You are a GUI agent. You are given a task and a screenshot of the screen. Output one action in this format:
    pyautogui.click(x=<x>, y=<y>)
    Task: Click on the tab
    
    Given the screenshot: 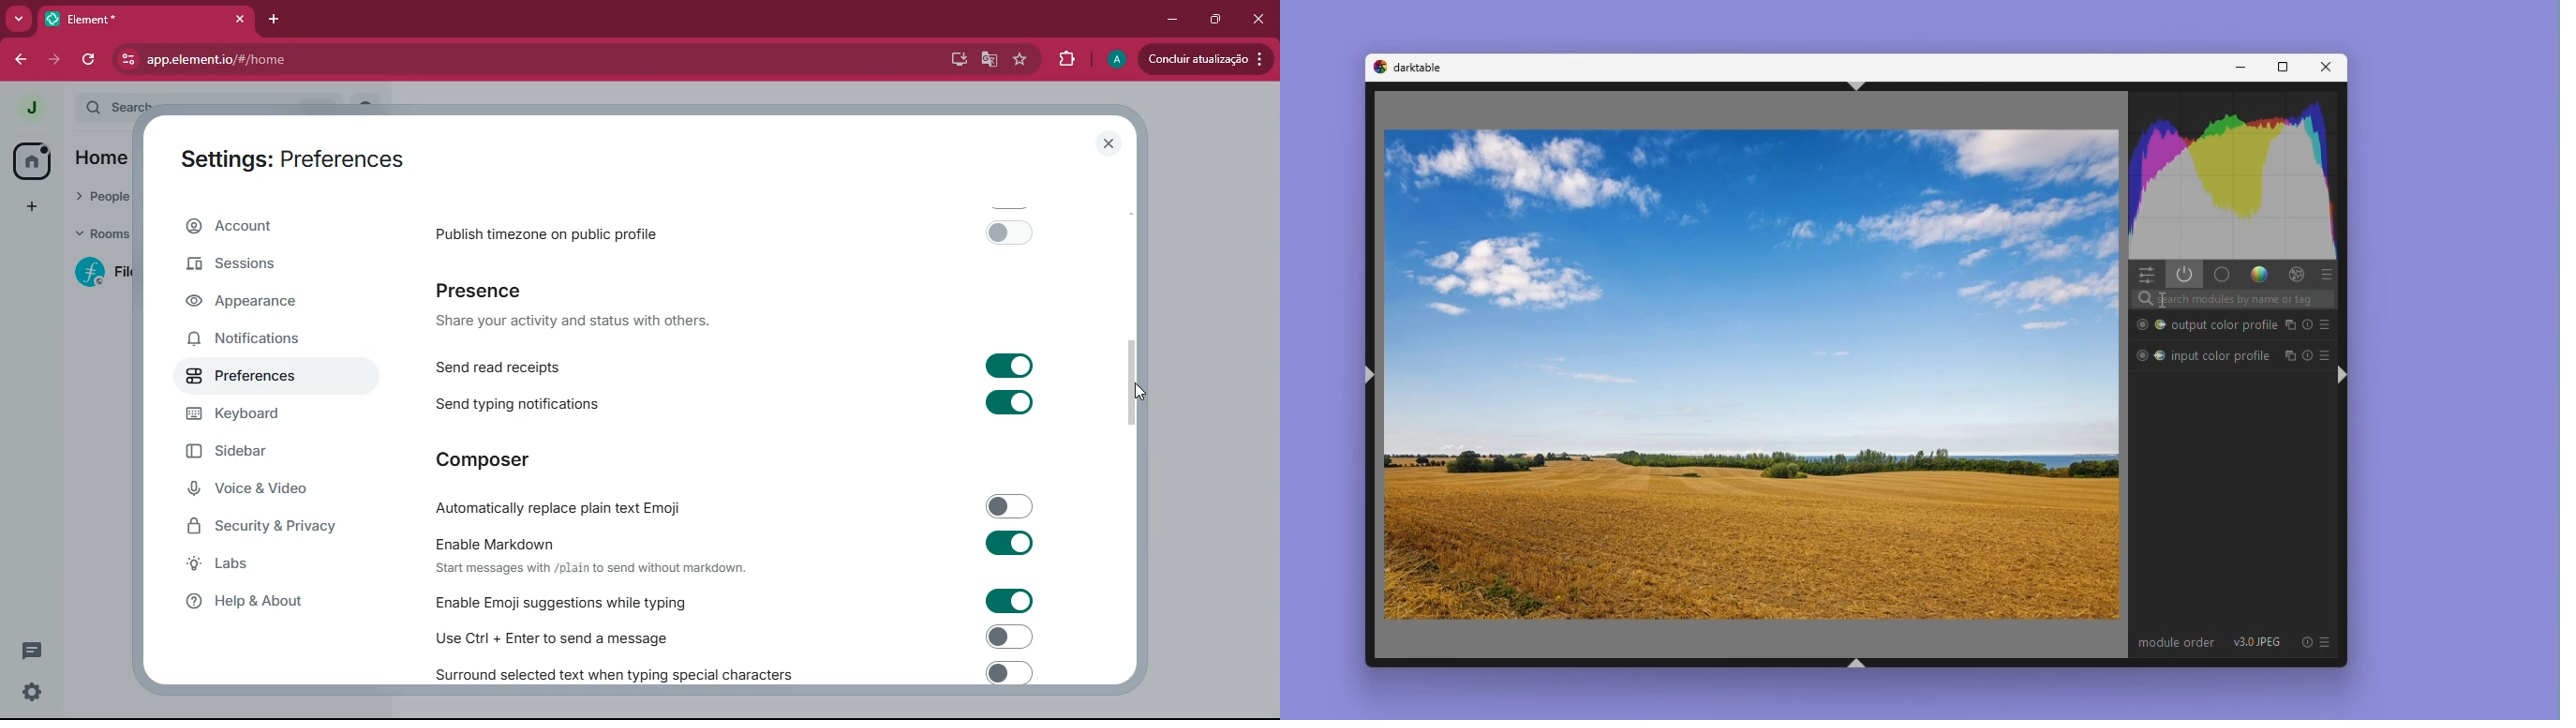 What is the action you would take?
    pyautogui.click(x=147, y=19)
    